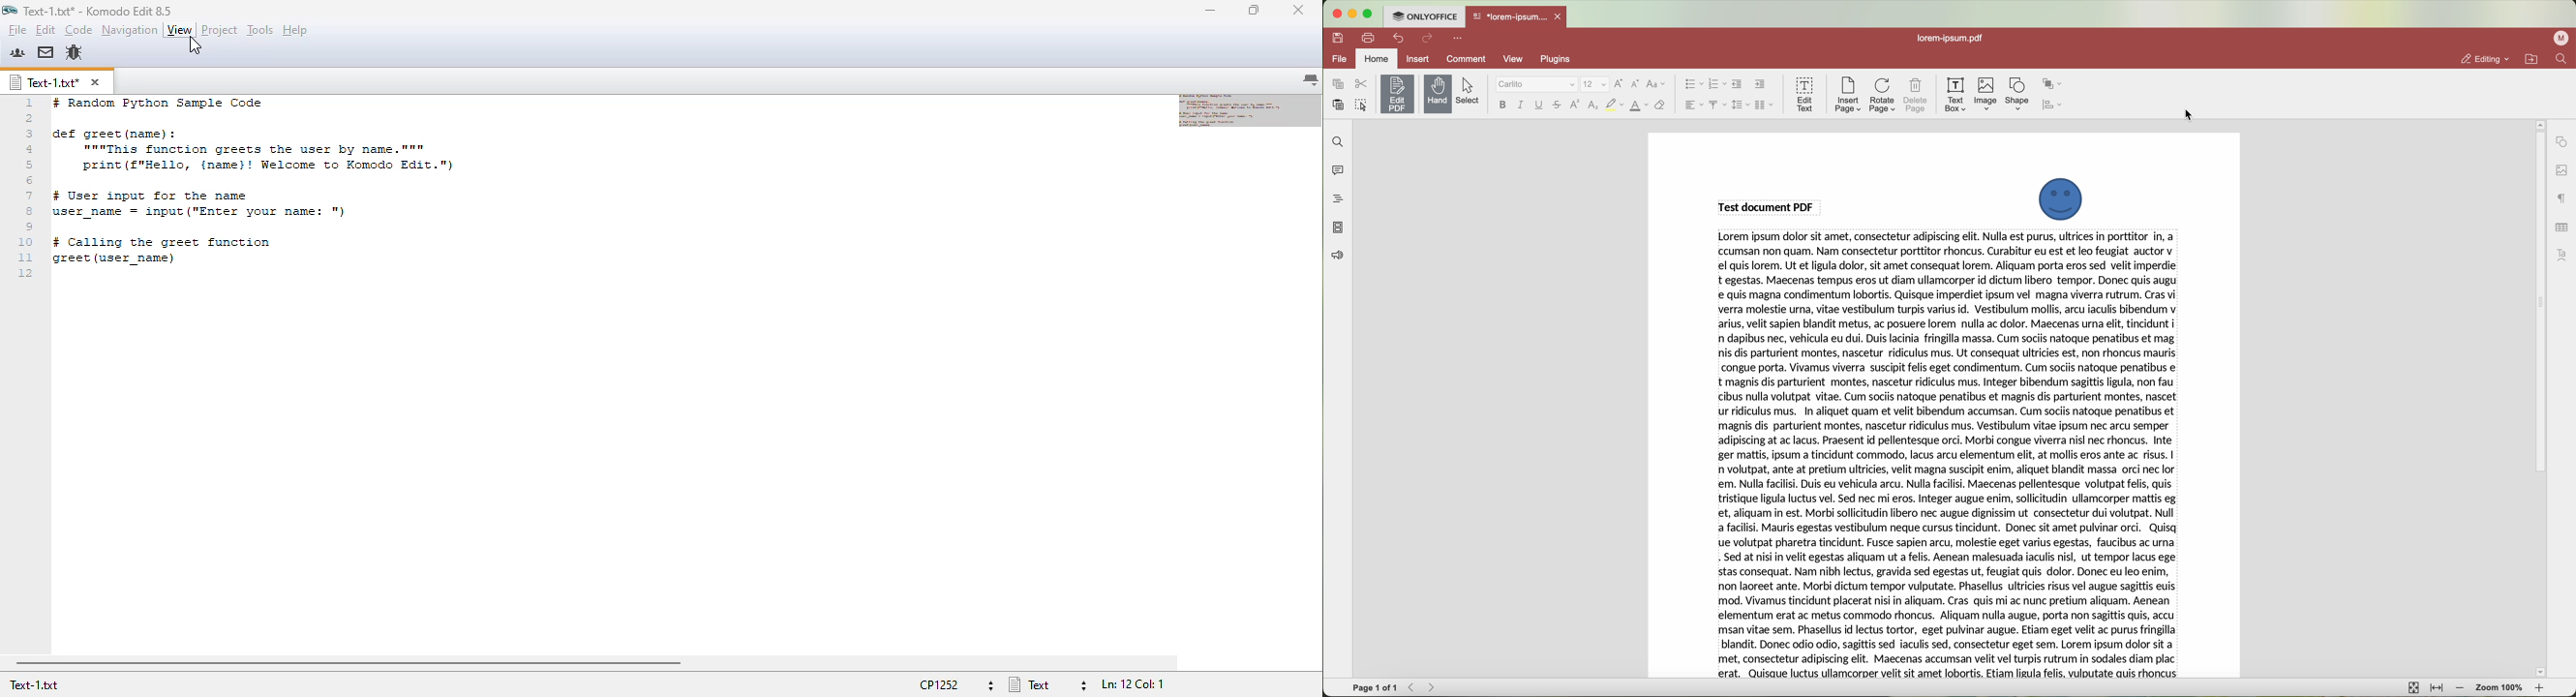 This screenshot has height=700, width=2576. I want to click on clear style, so click(1659, 105).